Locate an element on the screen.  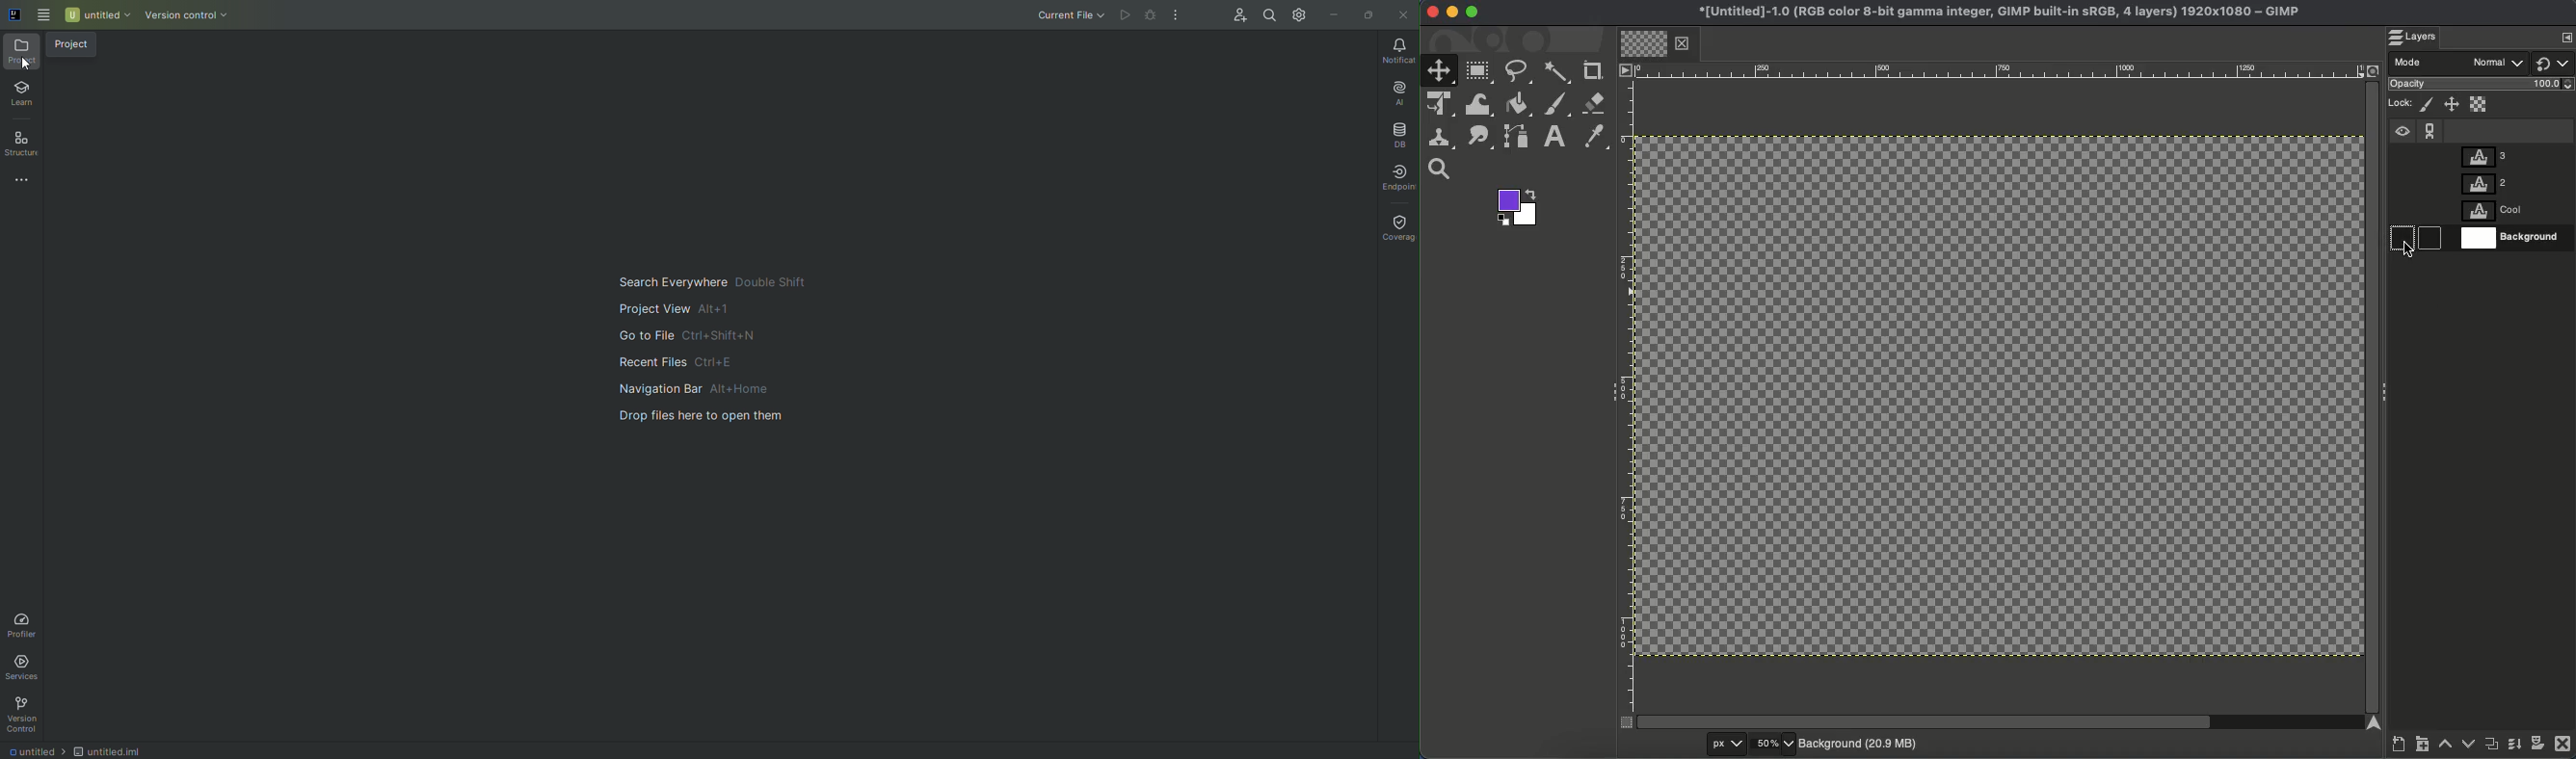
Add a mask is located at coordinates (2537, 746).